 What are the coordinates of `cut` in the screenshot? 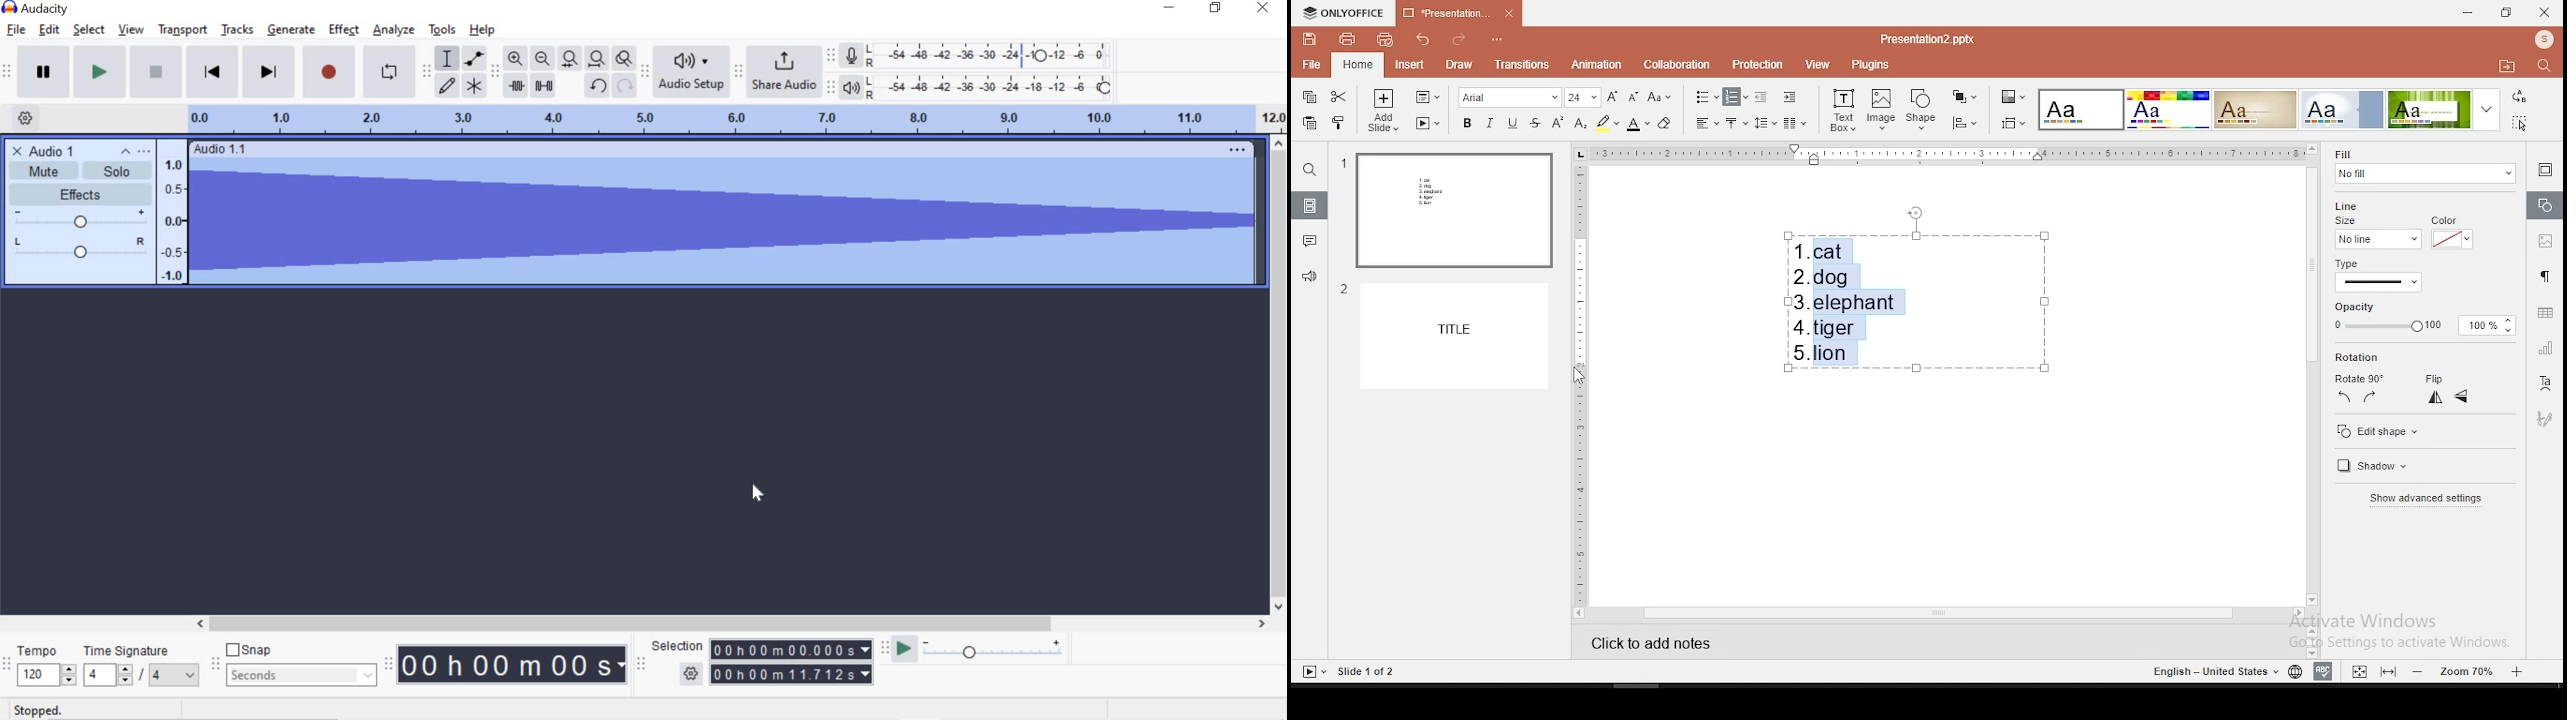 It's located at (1337, 98).